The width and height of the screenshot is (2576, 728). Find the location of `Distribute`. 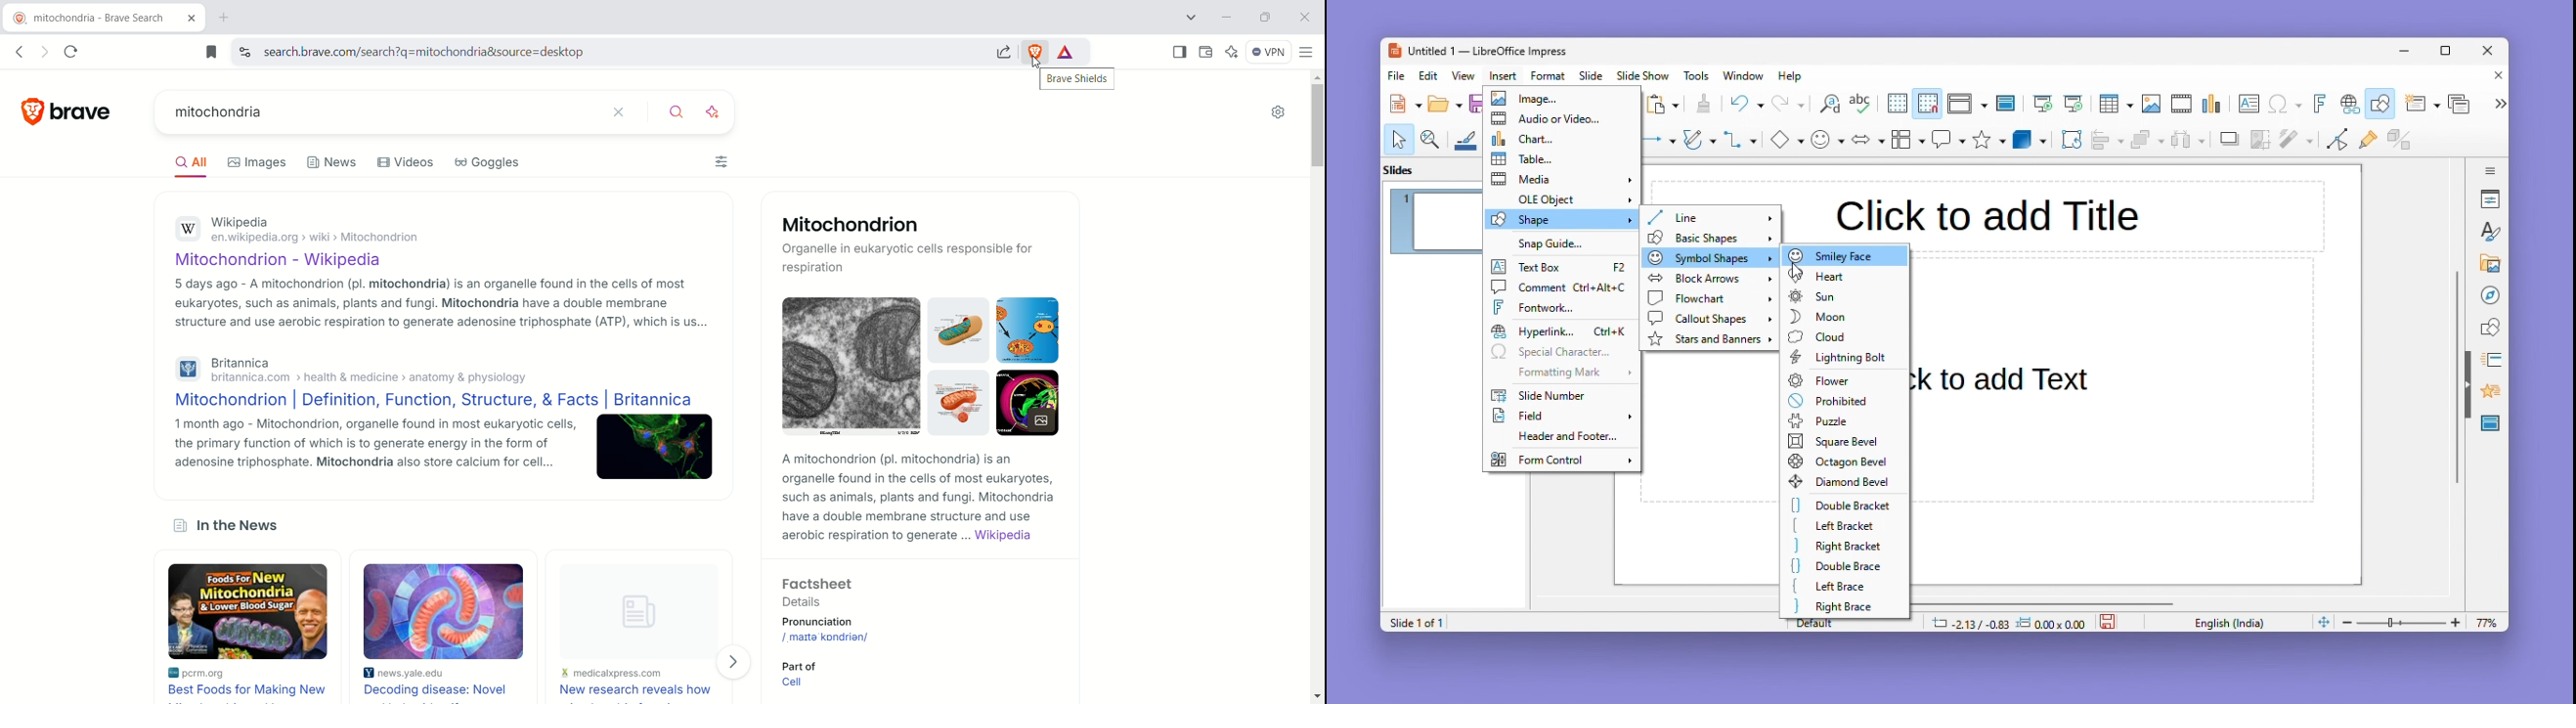

Distribute is located at coordinates (2191, 142).